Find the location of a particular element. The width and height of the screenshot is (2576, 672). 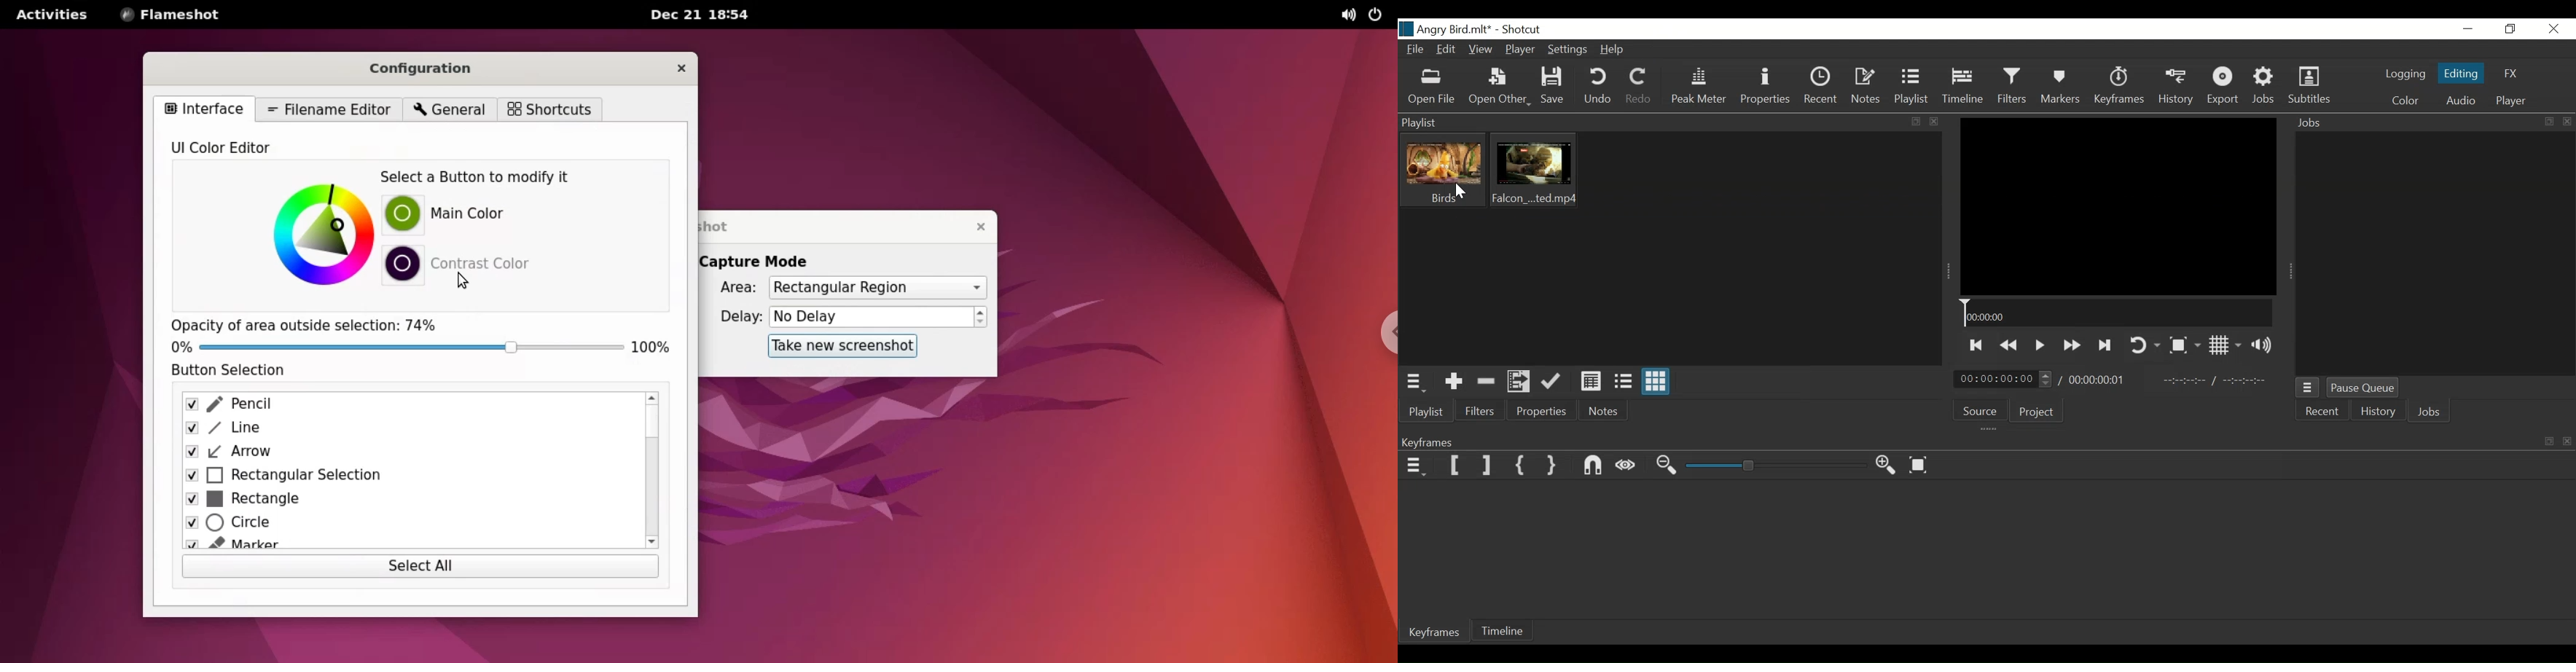

Keyframe is located at coordinates (2120, 88).